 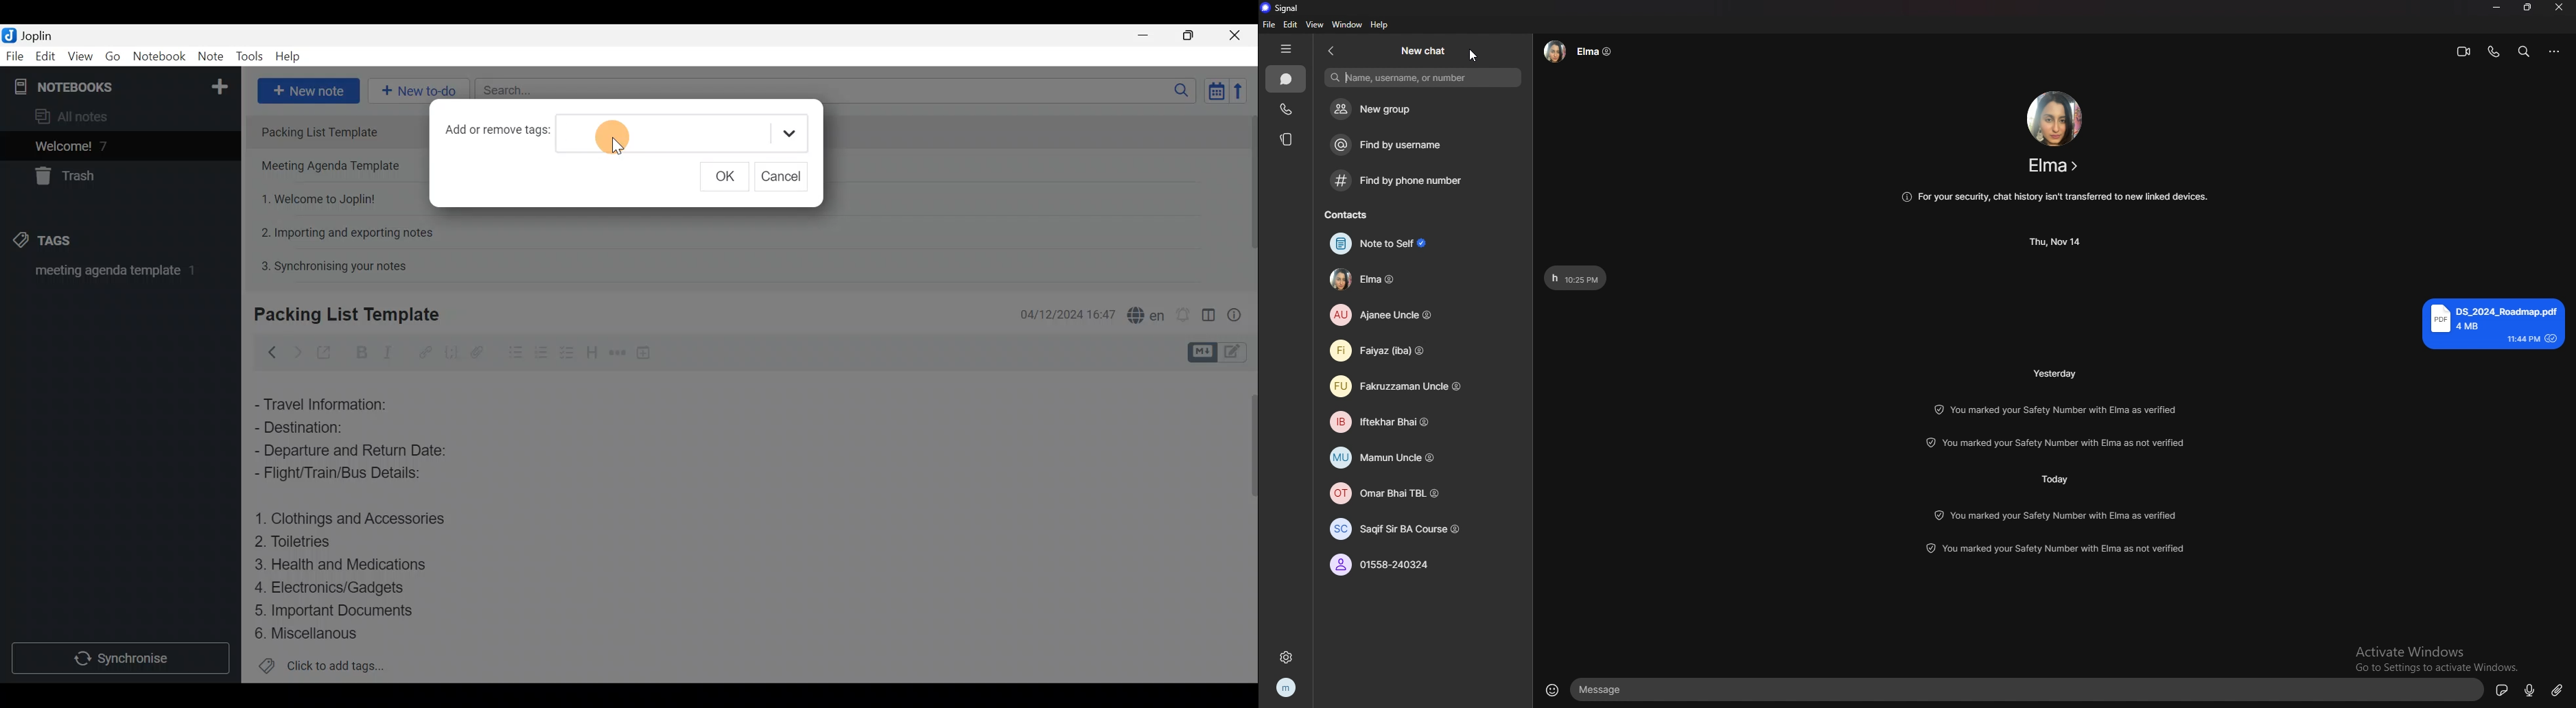 I want to click on voice call, so click(x=2493, y=51).